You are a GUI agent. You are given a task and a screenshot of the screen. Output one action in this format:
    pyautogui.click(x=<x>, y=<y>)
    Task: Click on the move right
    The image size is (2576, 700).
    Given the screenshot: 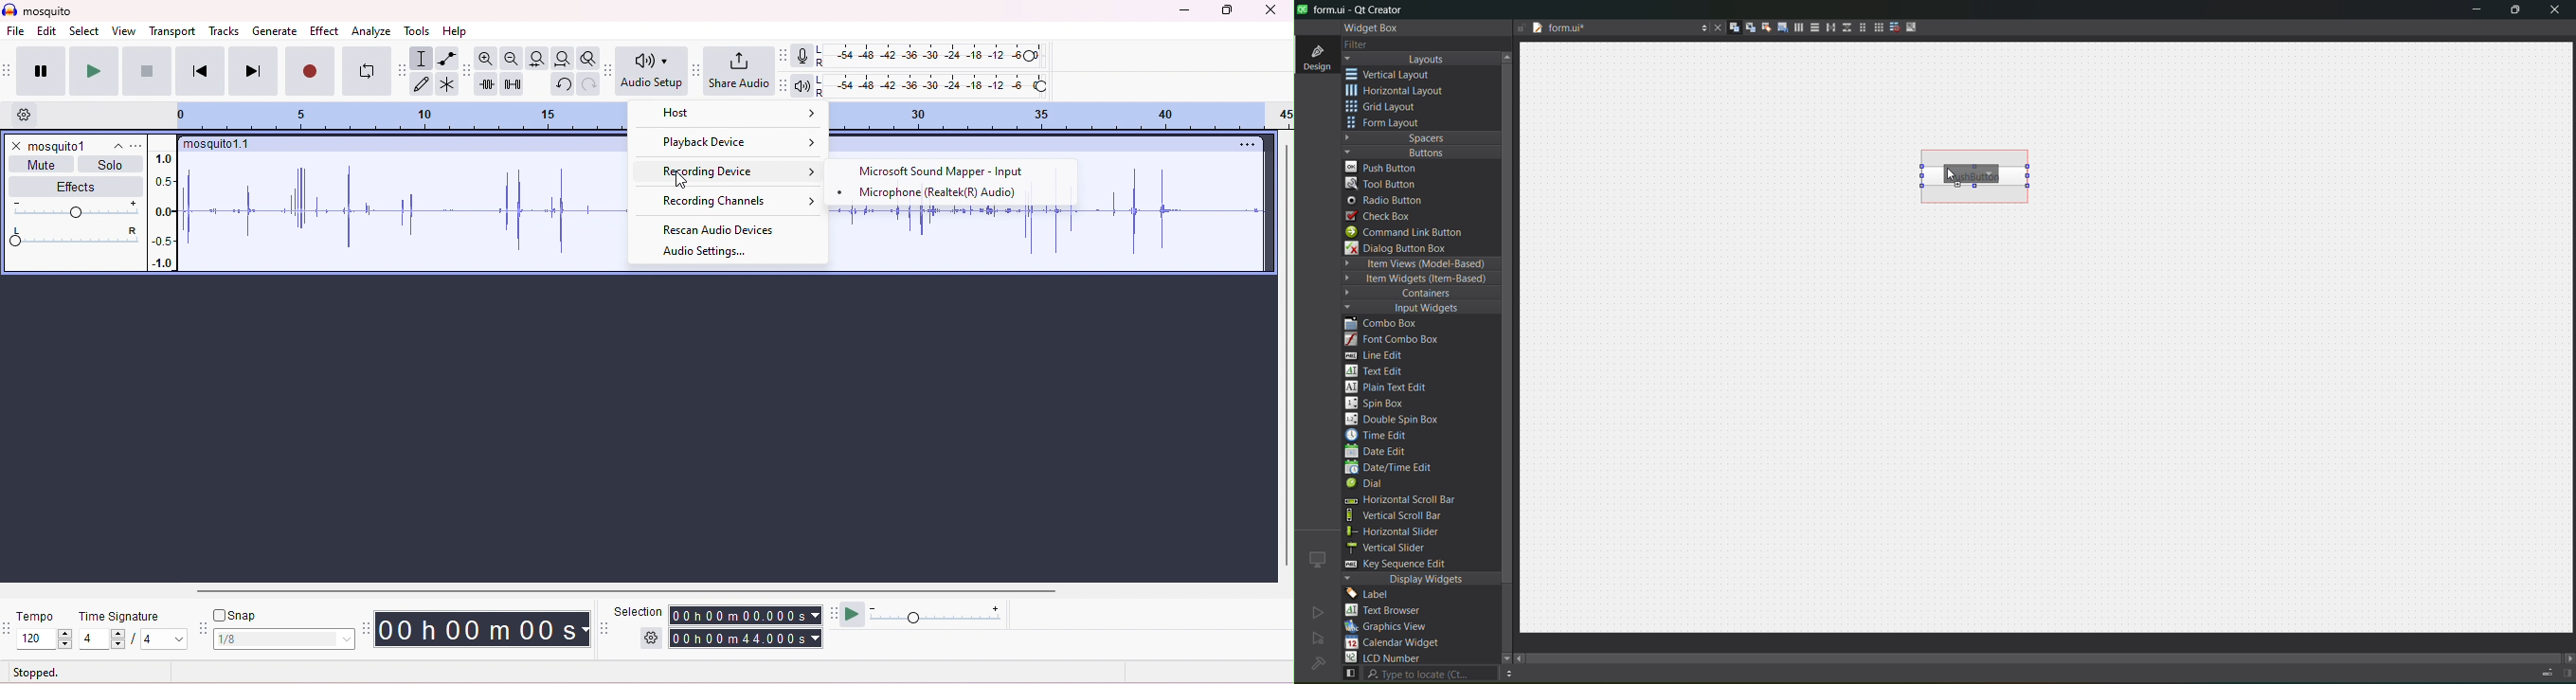 What is the action you would take?
    pyautogui.click(x=2569, y=659)
    